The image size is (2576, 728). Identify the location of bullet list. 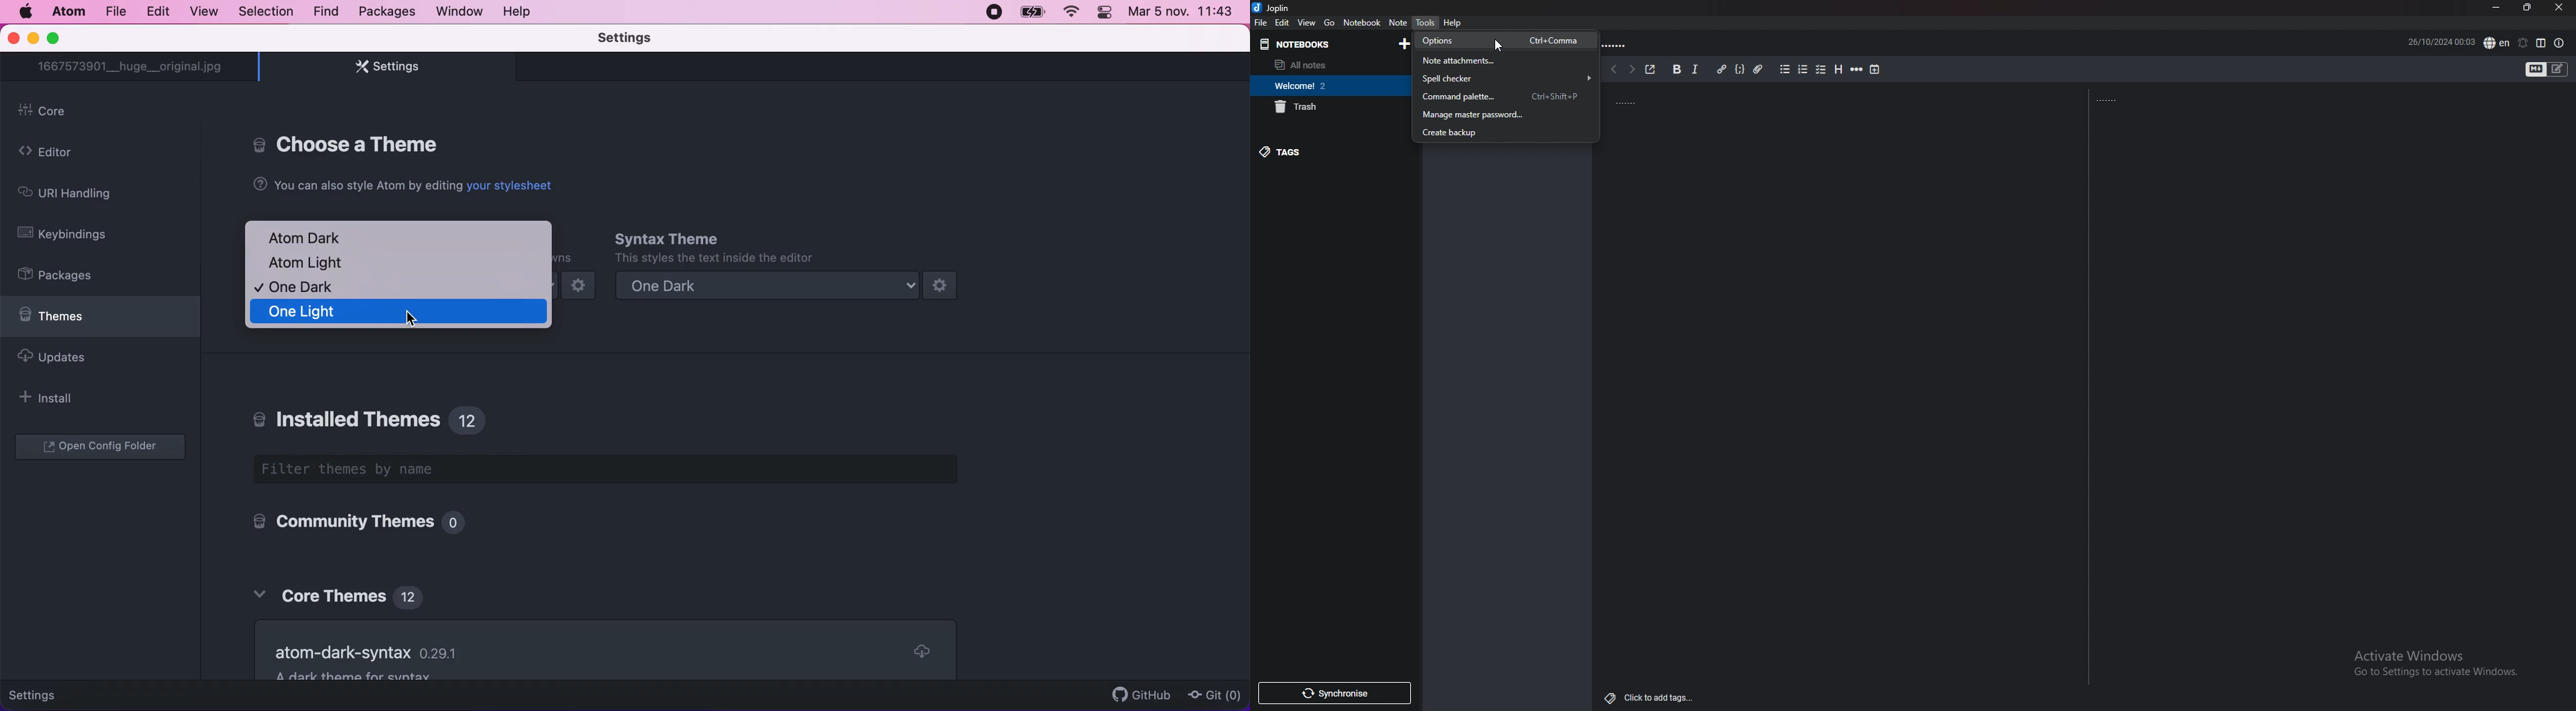
(1786, 69).